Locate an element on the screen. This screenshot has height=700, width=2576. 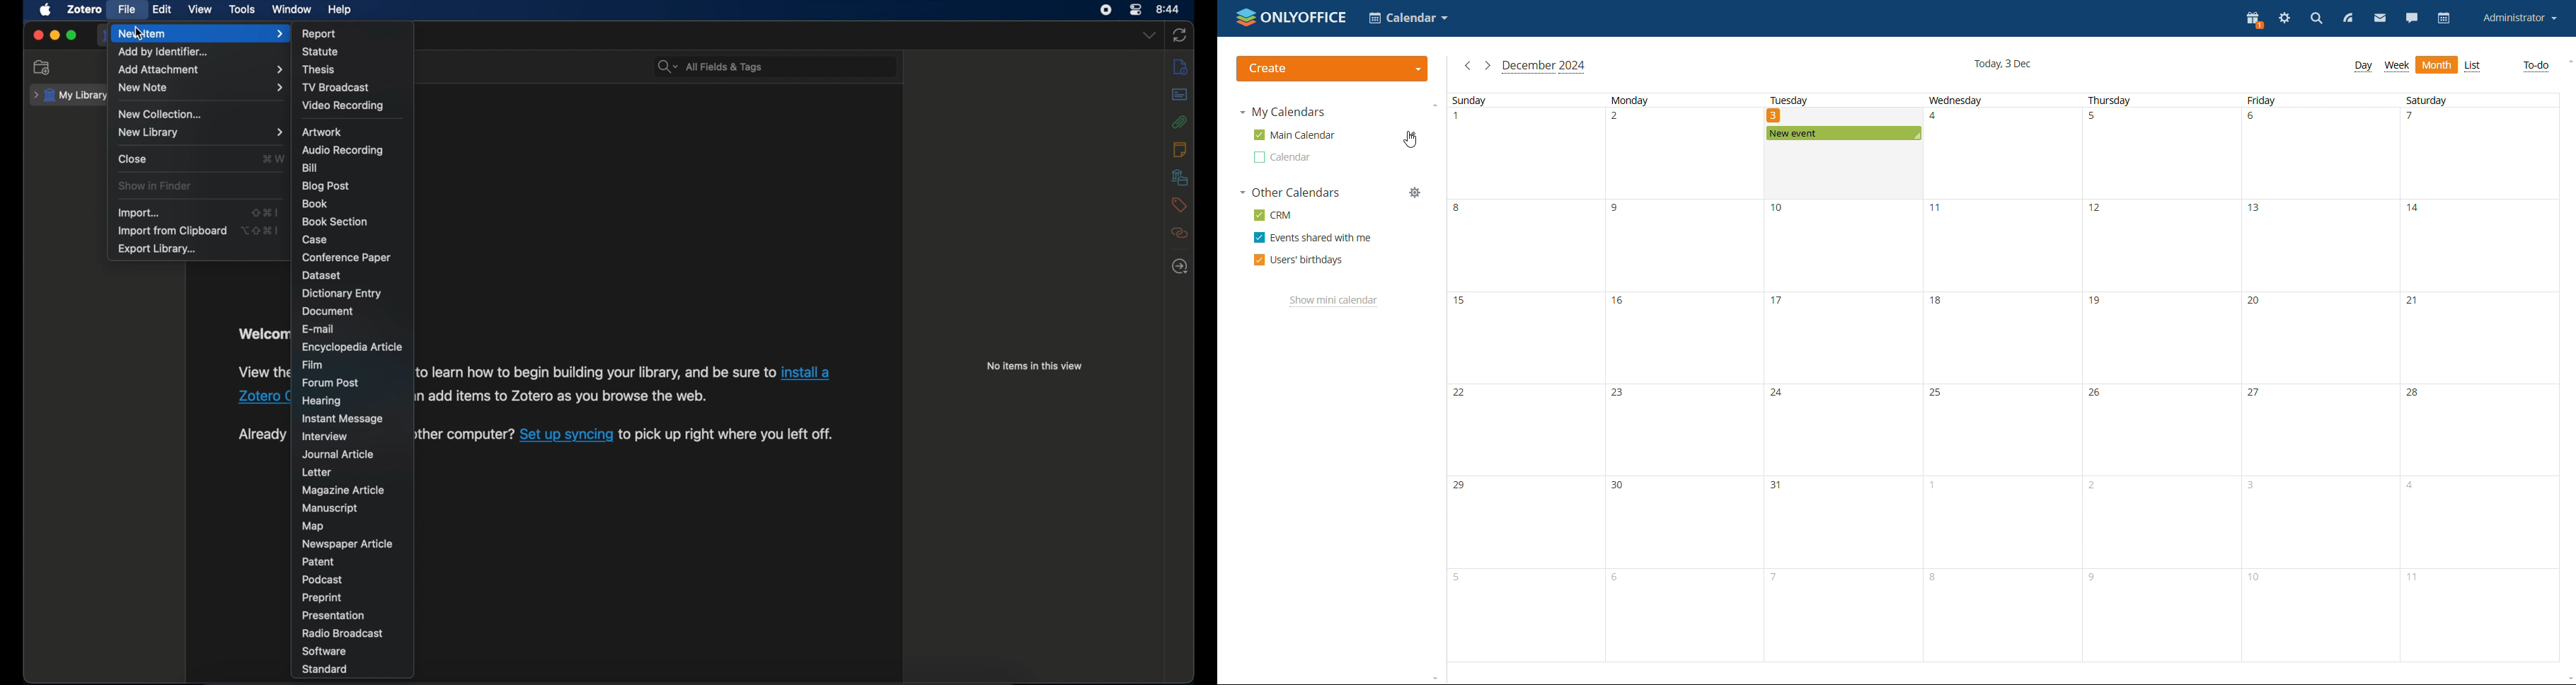
book section is located at coordinates (334, 220).